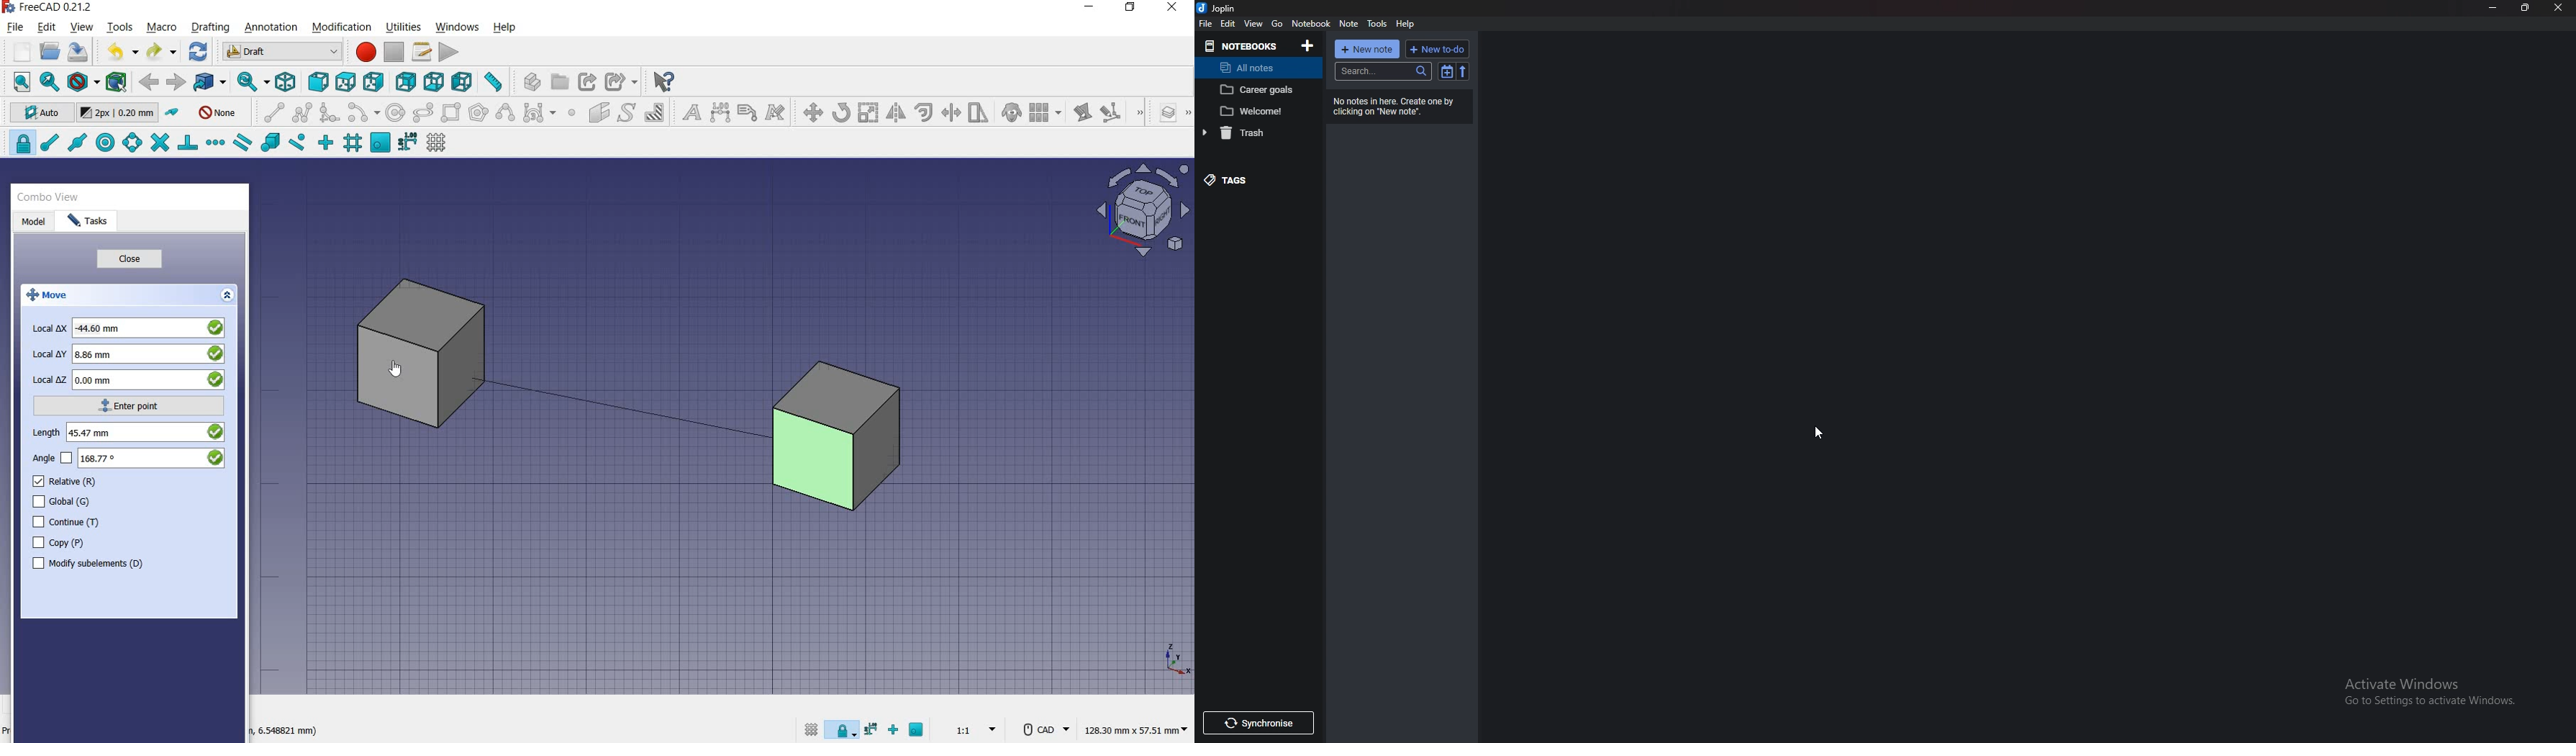  Describe the element at coordinates (381, 143) in the screenshot. I see `snap working plane` at that location.